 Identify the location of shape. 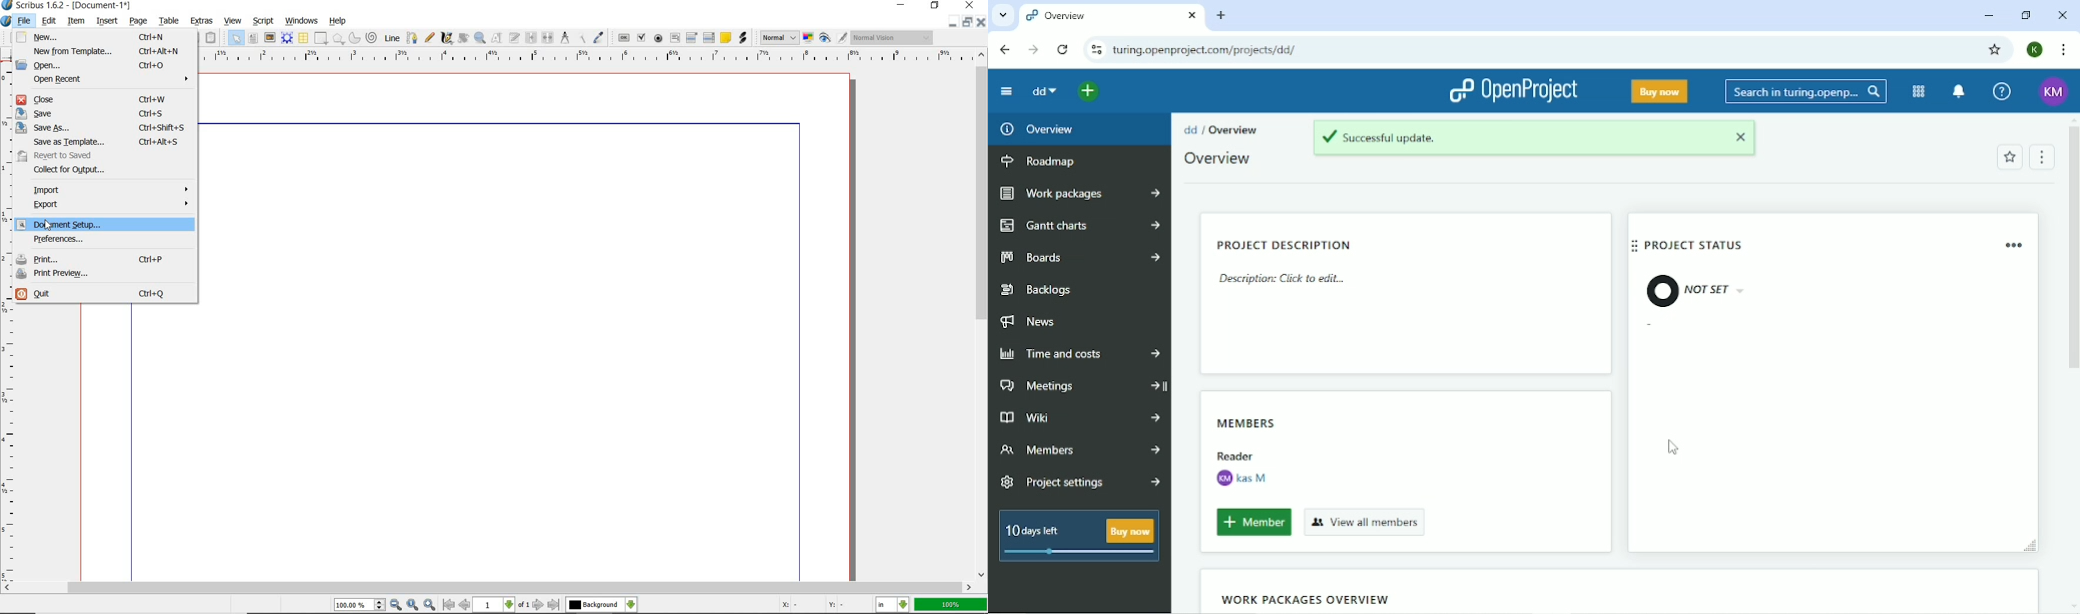
(321, 38).